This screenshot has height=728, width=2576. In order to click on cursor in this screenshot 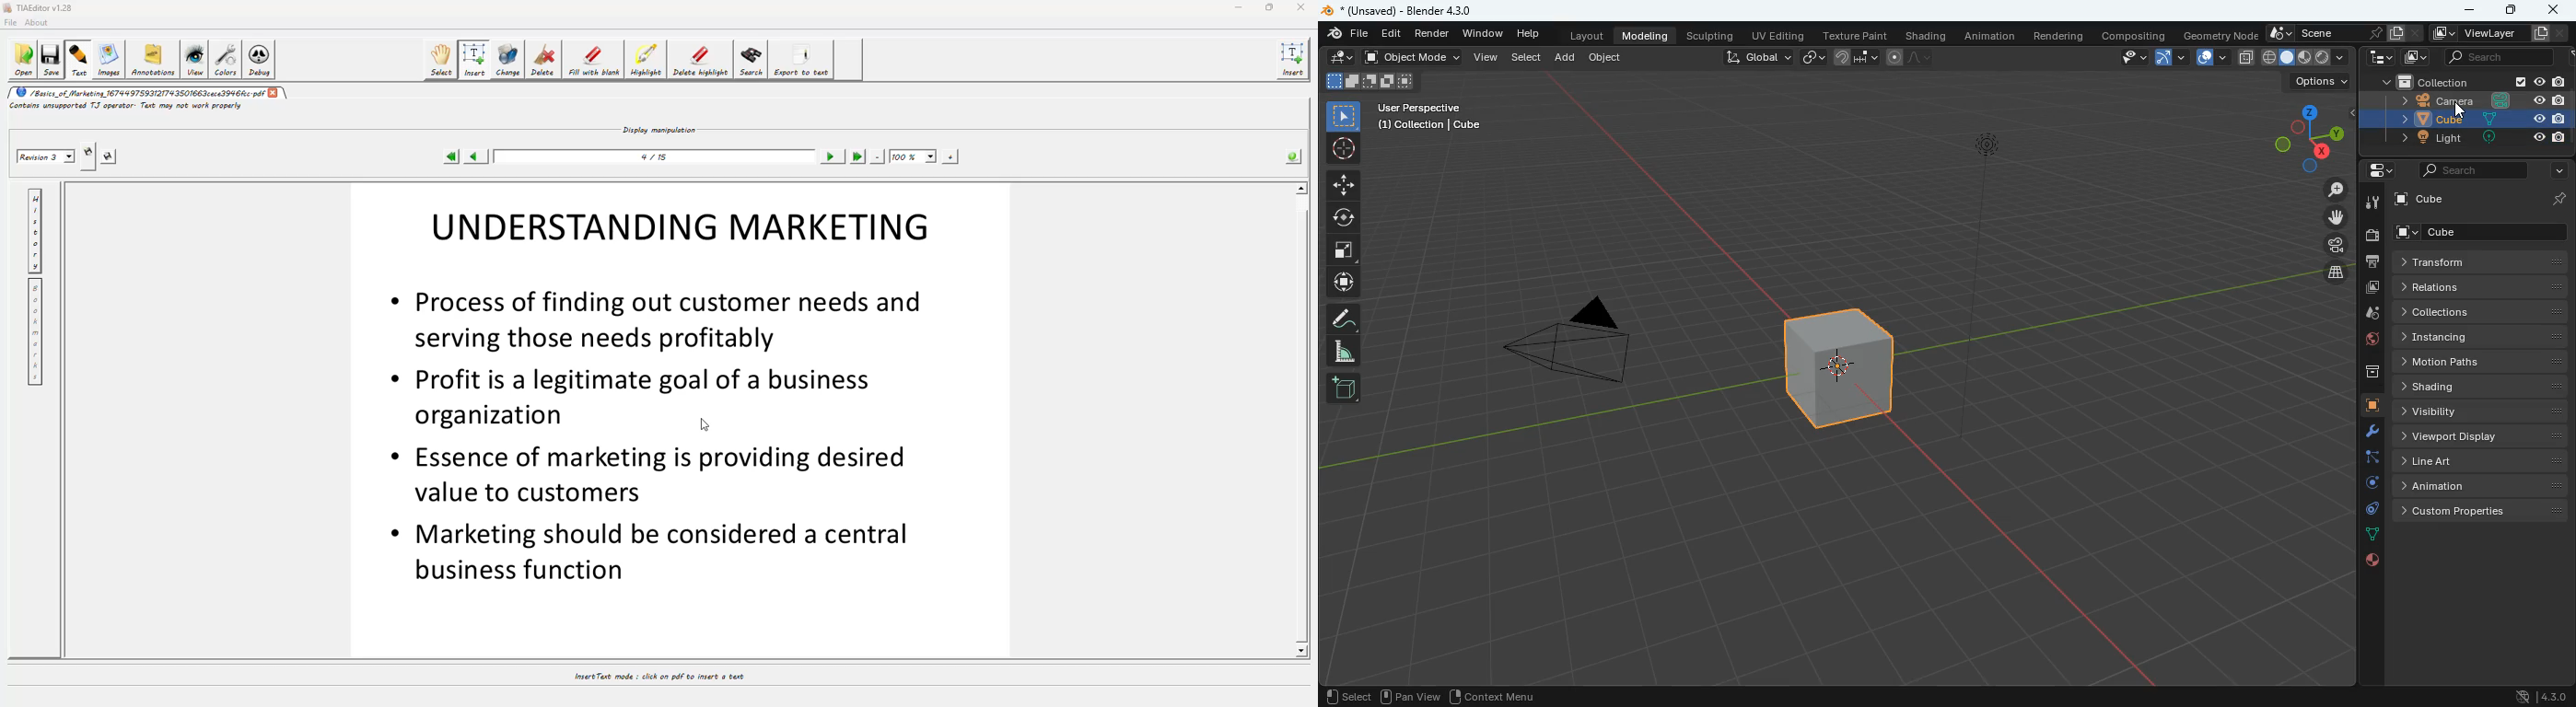, I will do `click(2458, 112)`.